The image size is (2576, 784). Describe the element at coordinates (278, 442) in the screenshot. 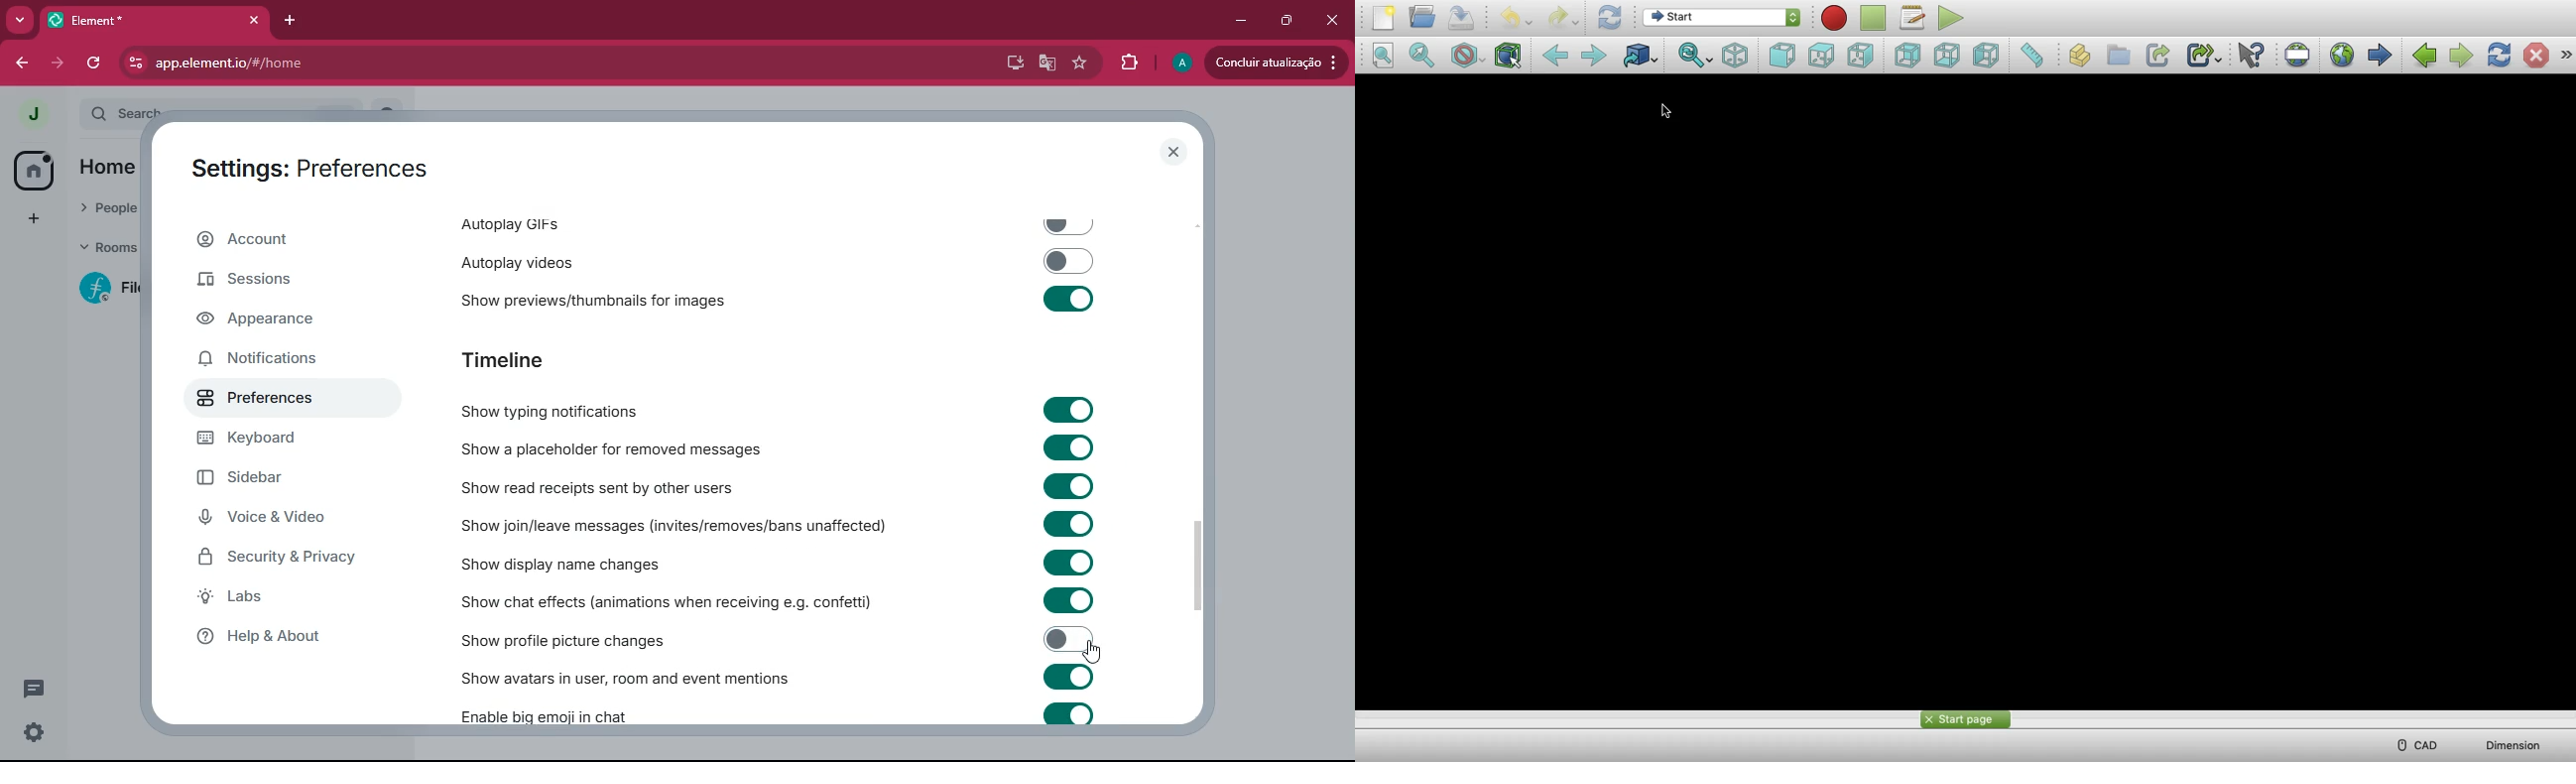

I see `keyboard` at that location.